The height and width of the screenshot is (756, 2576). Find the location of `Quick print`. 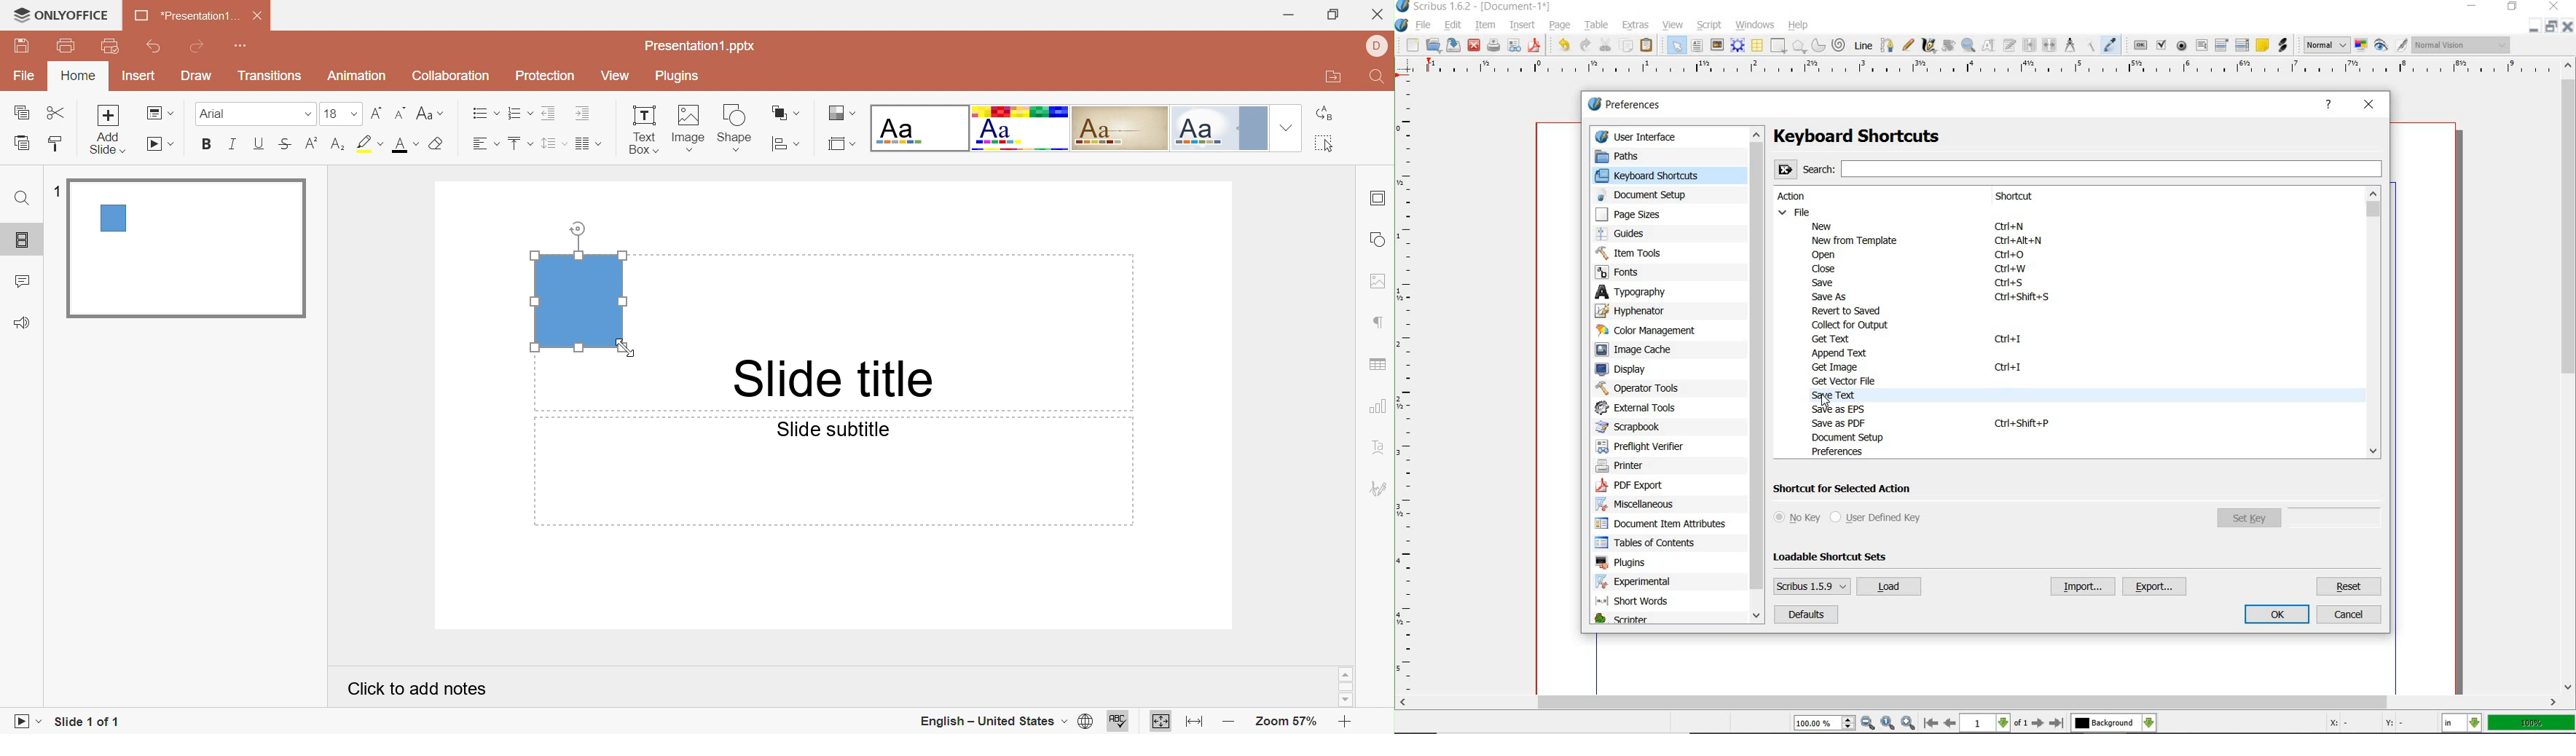

Quick print is located at coordinates (111, 47).